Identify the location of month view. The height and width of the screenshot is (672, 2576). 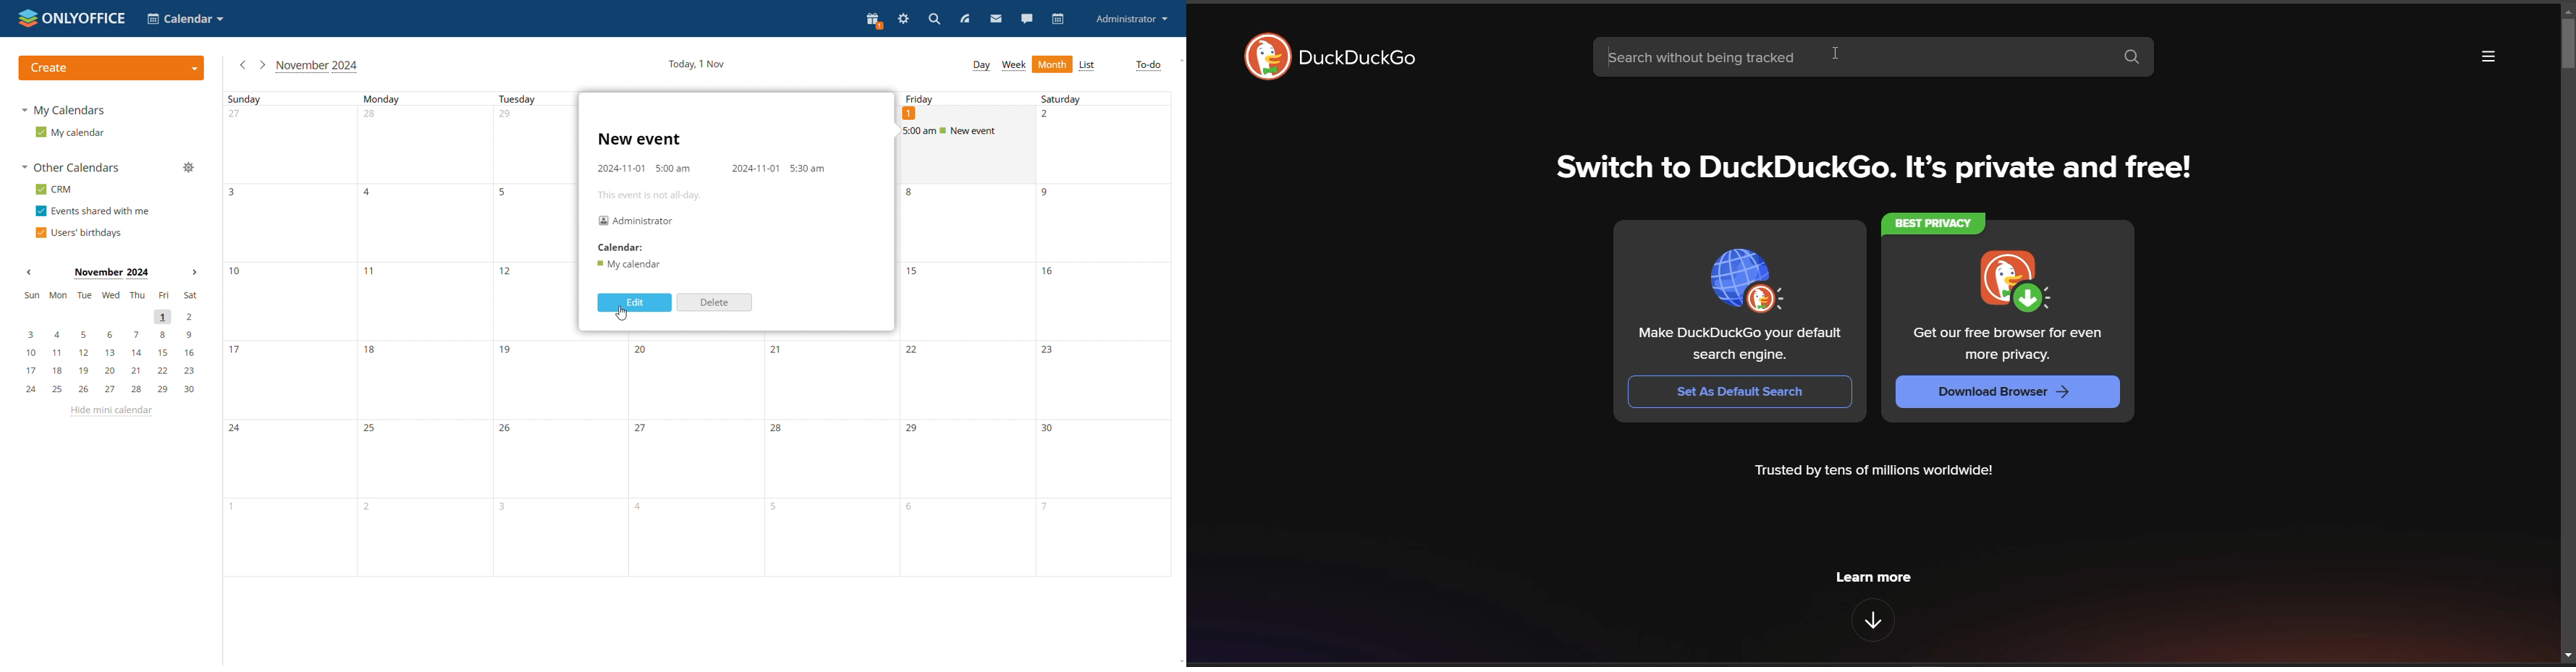
(1052, 64).